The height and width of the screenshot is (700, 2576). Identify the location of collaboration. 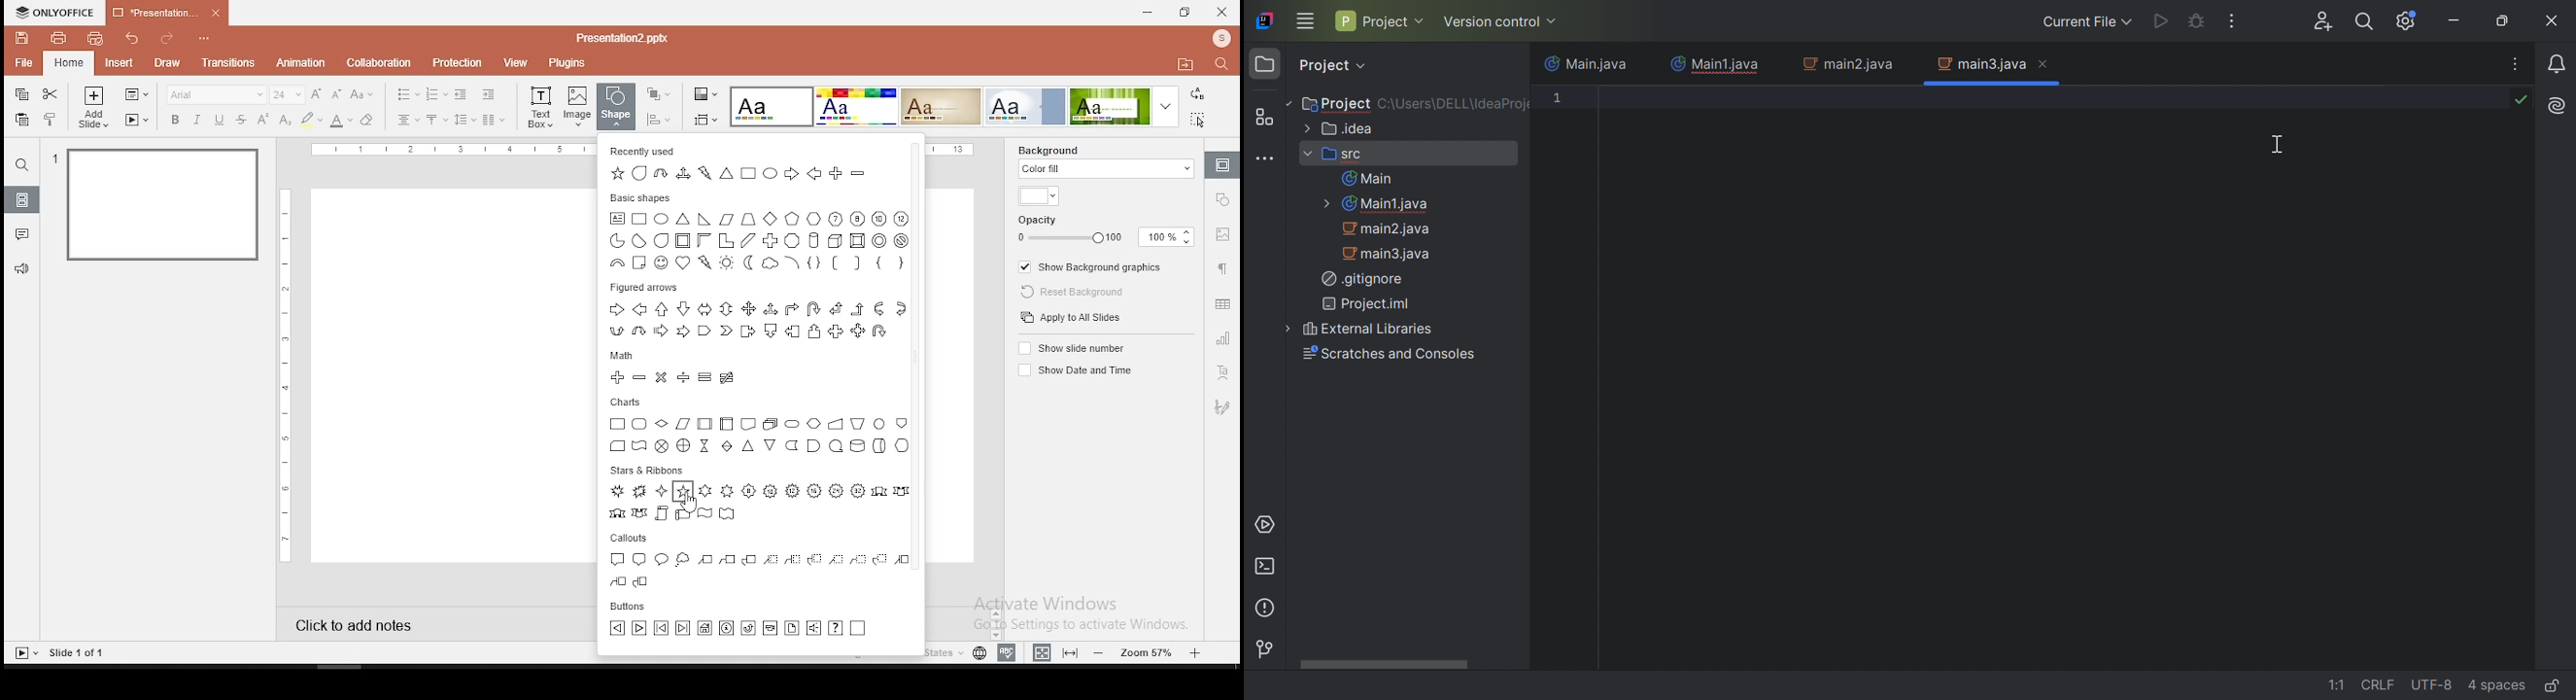
(378, 62).